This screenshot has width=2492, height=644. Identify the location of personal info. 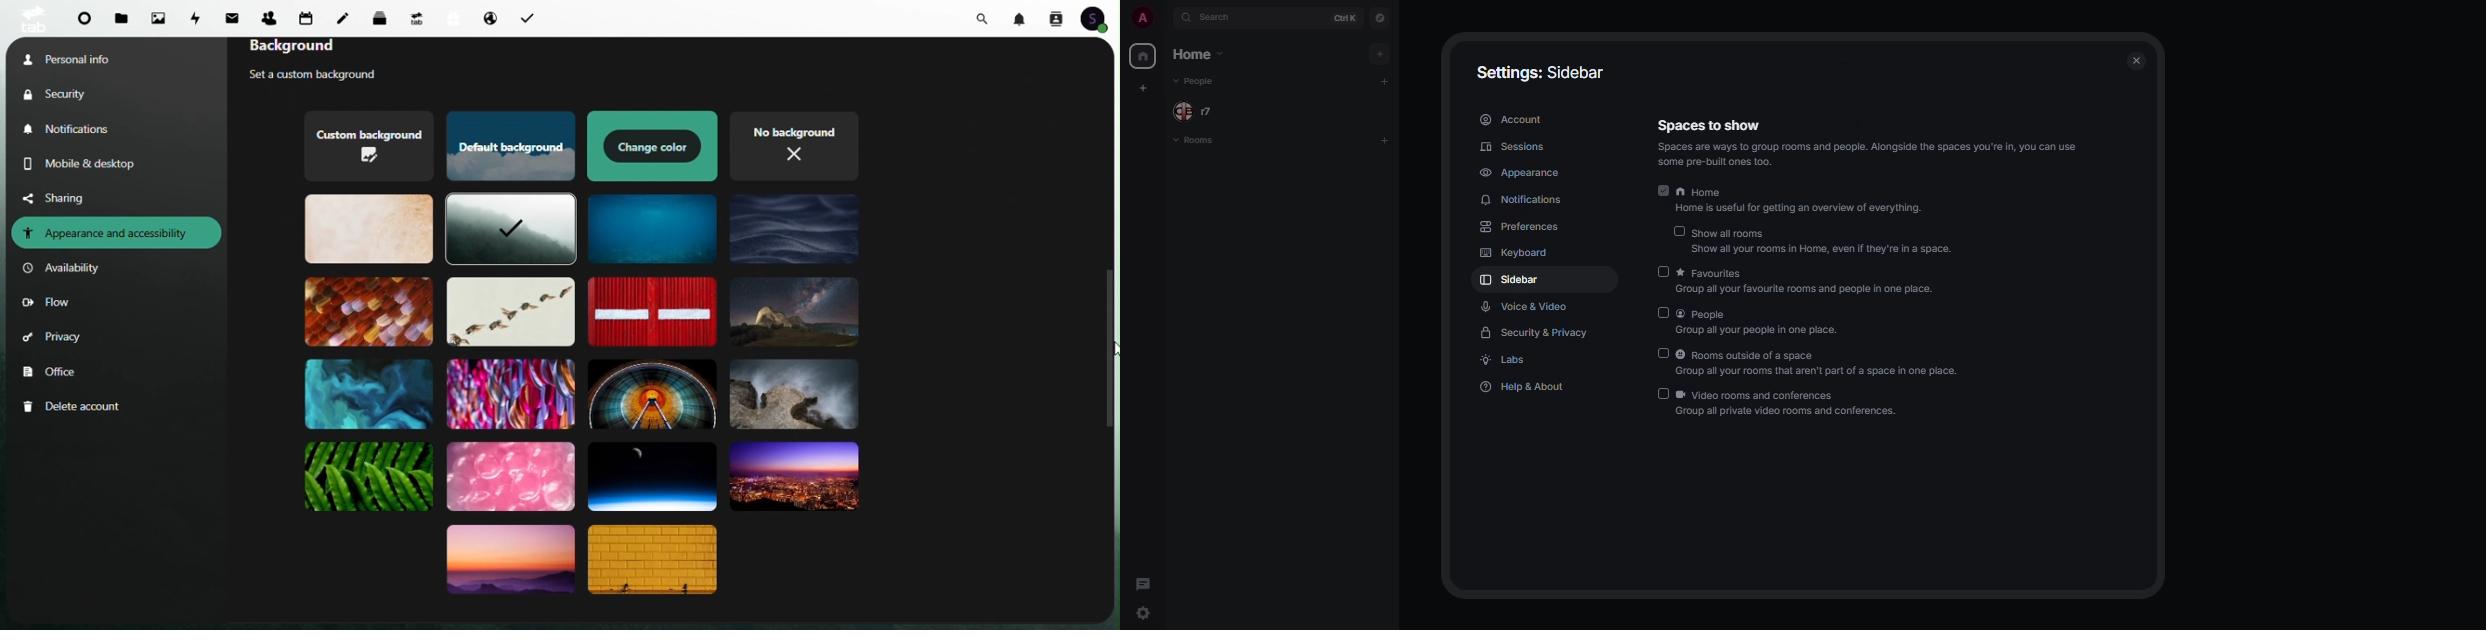
(88, 58).